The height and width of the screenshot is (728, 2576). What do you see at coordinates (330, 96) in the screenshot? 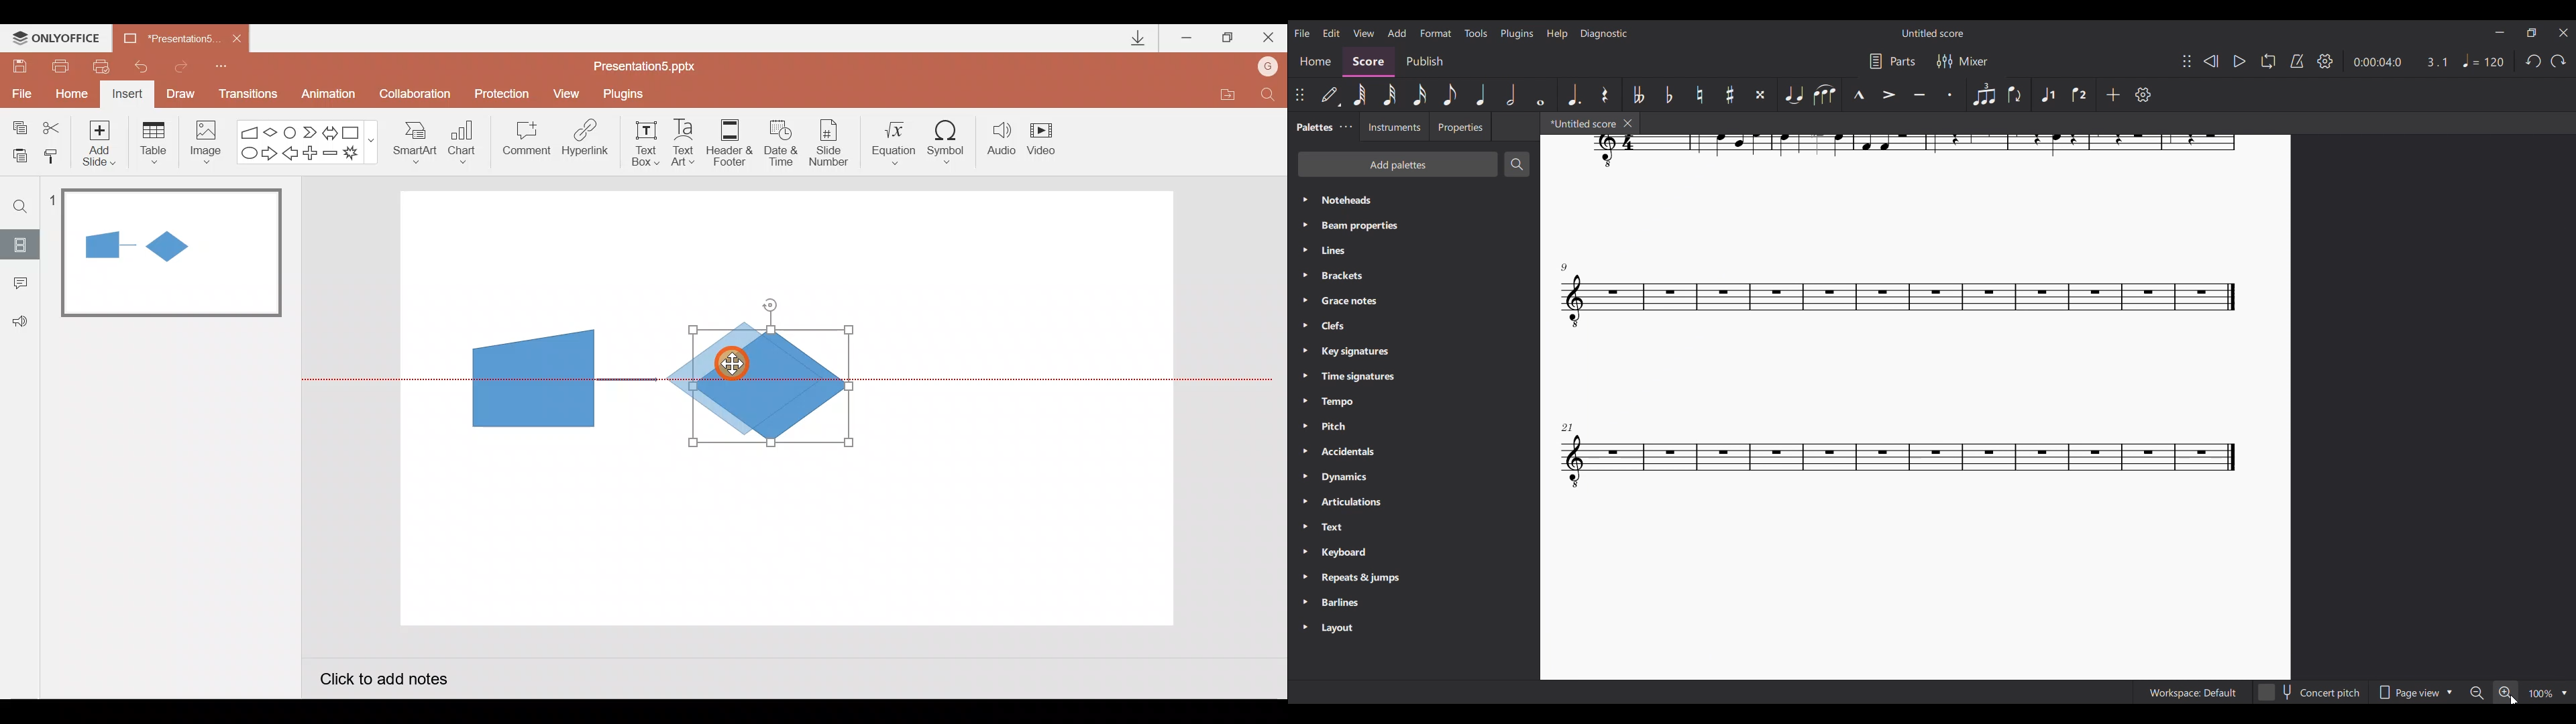
I see `Animation` at bounding box center [330, 96].